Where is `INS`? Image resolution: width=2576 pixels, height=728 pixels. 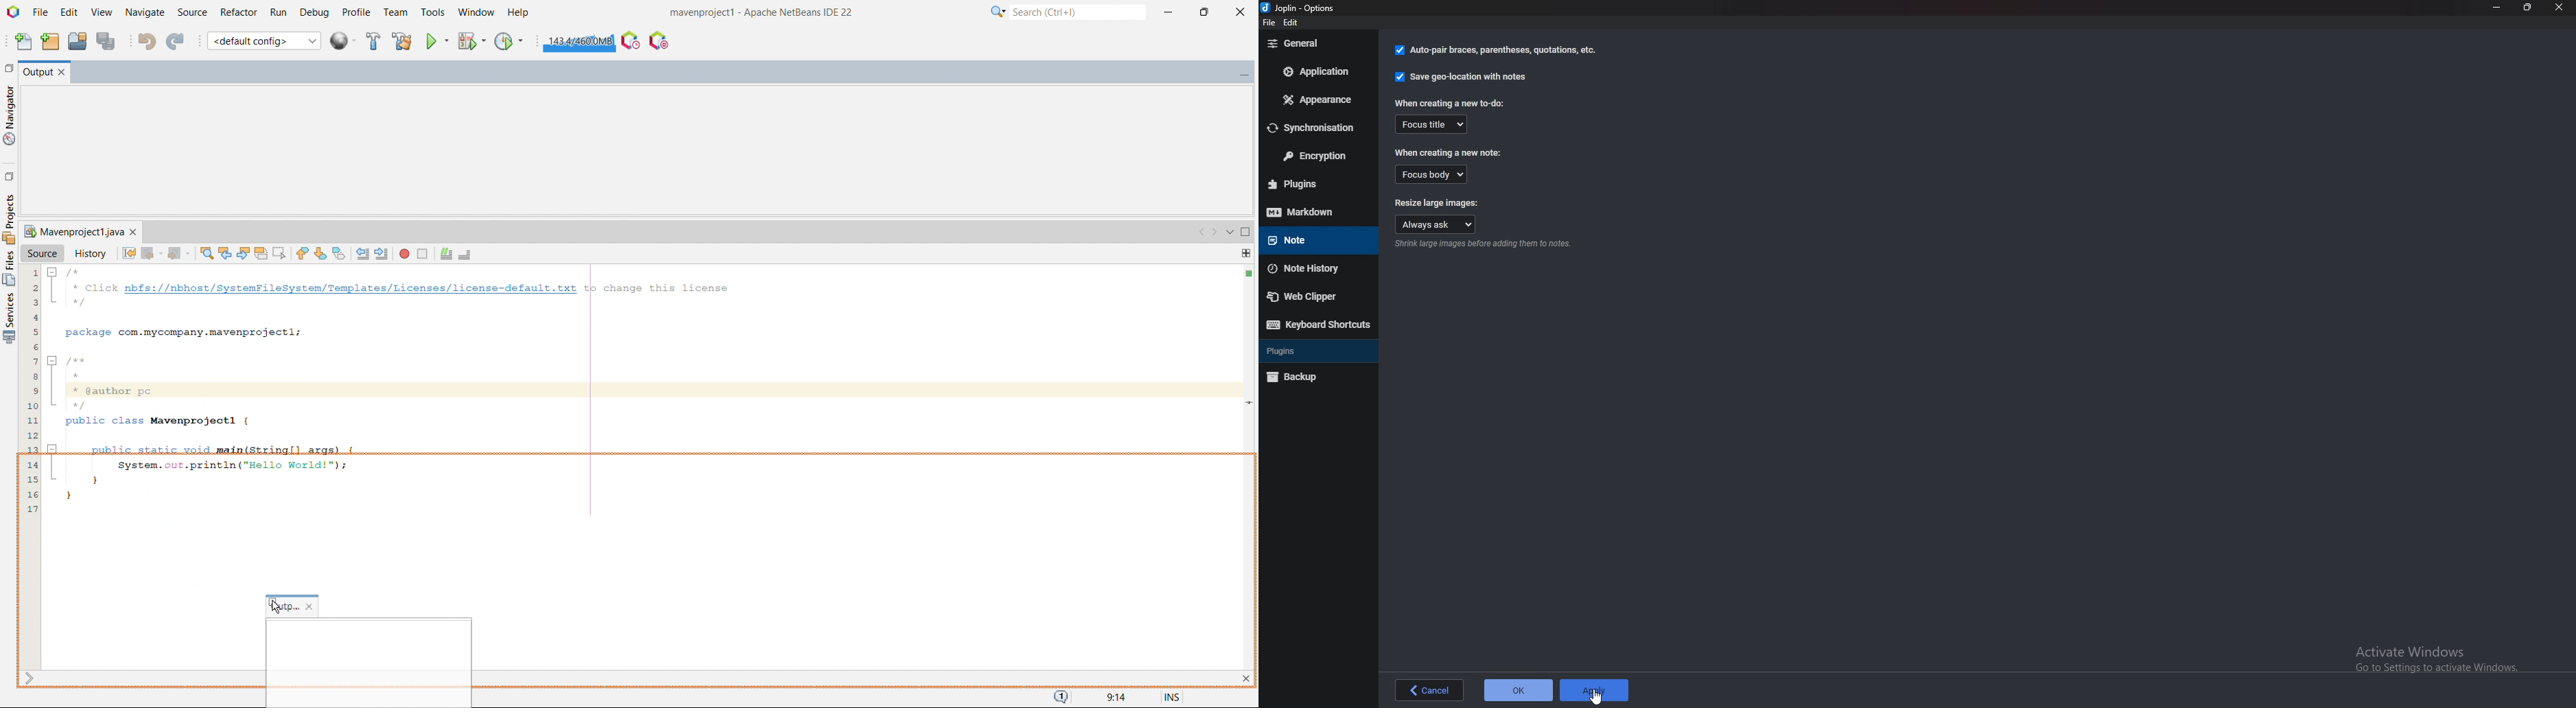 INS is located at coordinates (1165, 695).